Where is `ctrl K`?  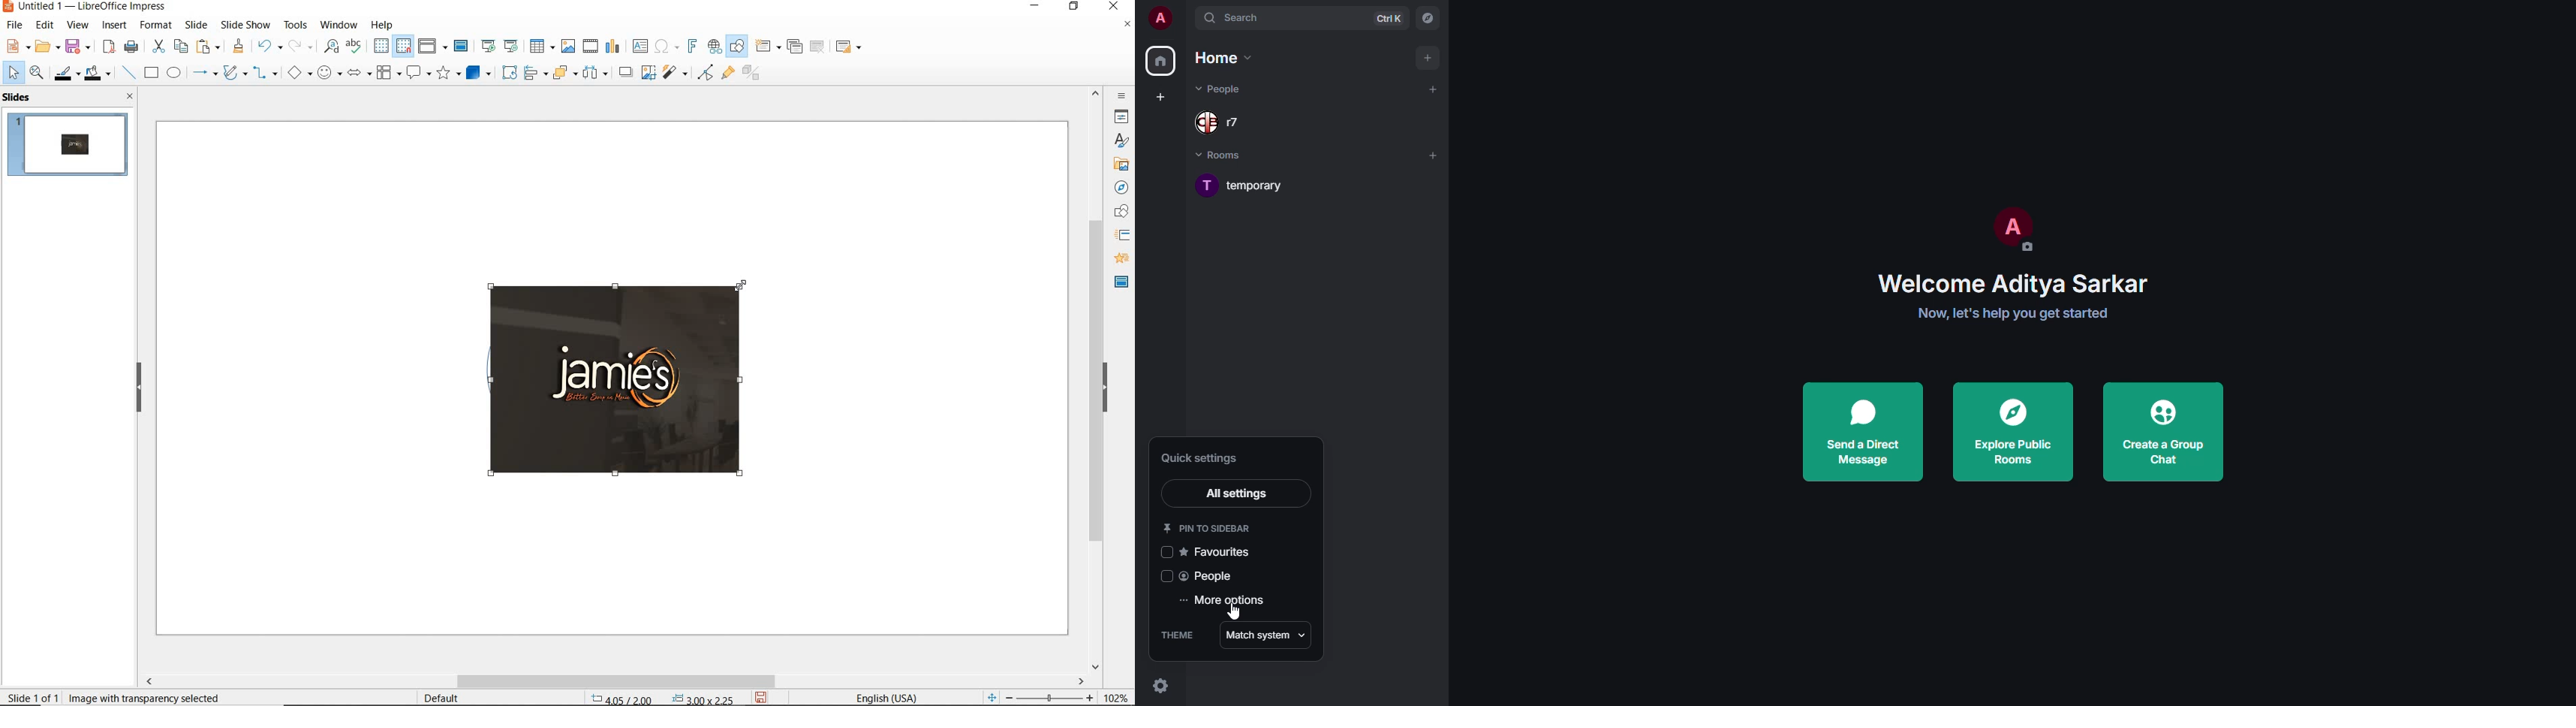
ctrl K is located at coordinates (1388, 17).